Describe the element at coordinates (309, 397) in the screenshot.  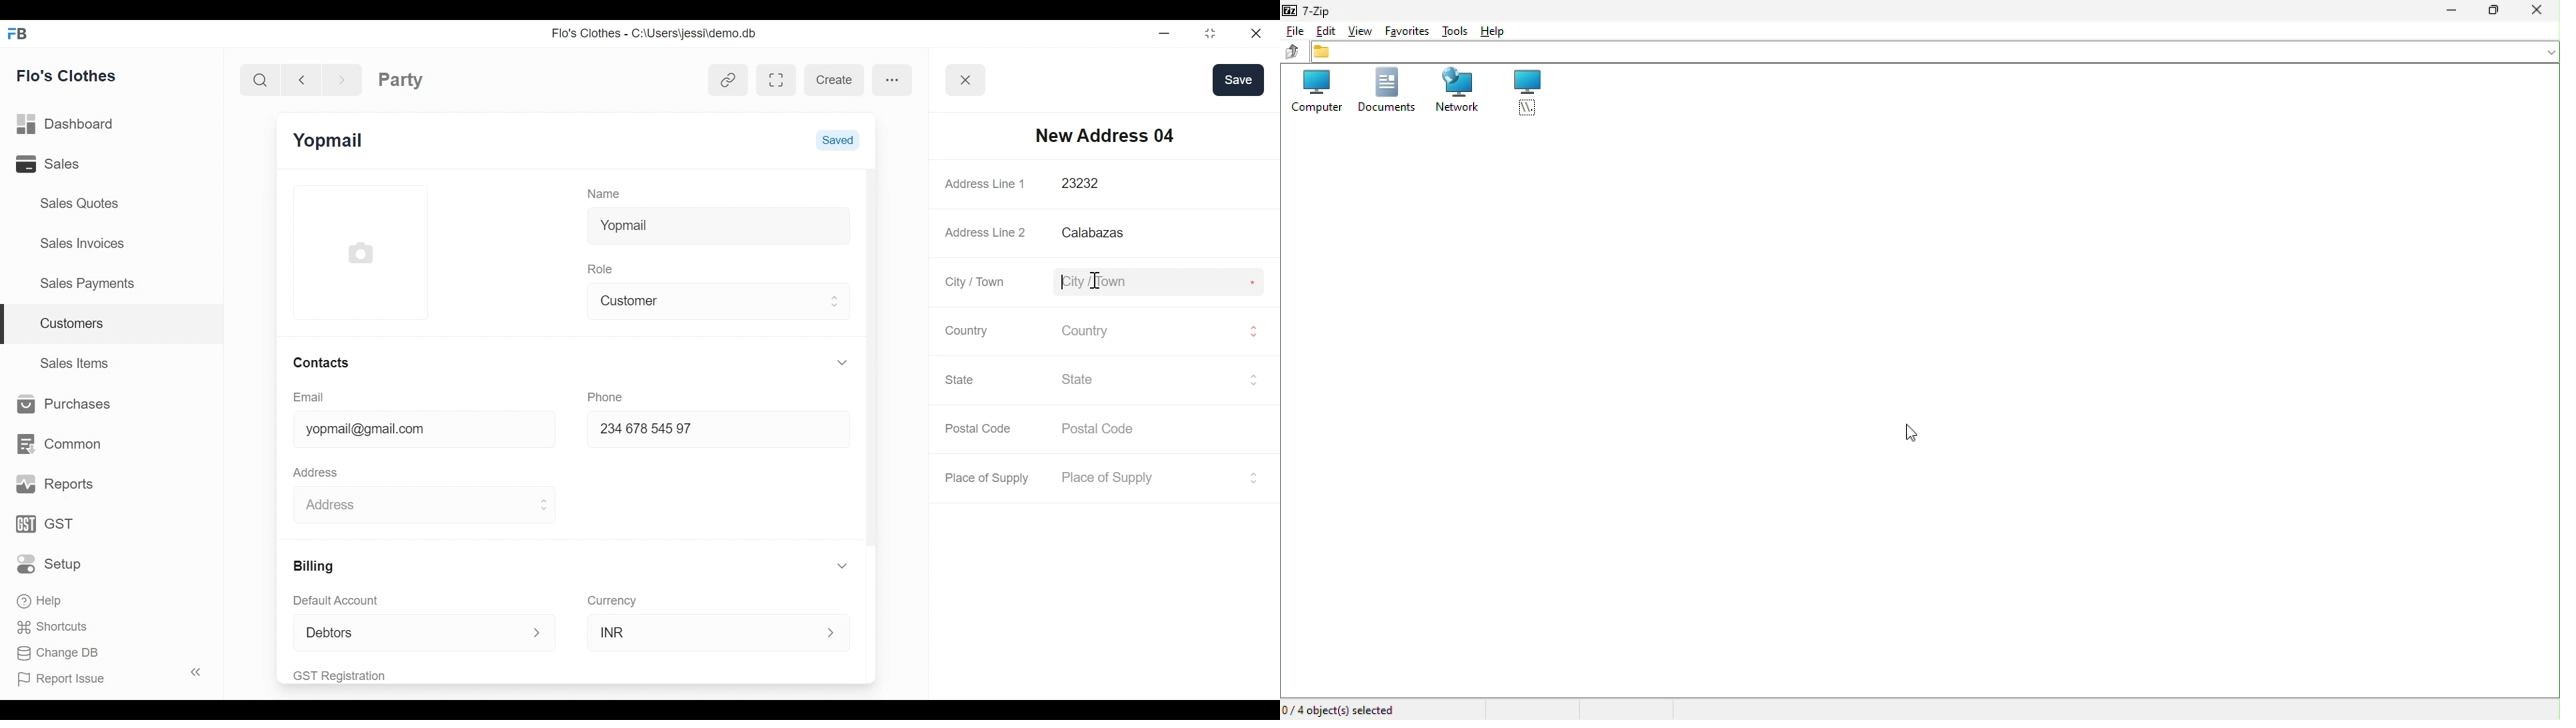
I see `Email` at that location.